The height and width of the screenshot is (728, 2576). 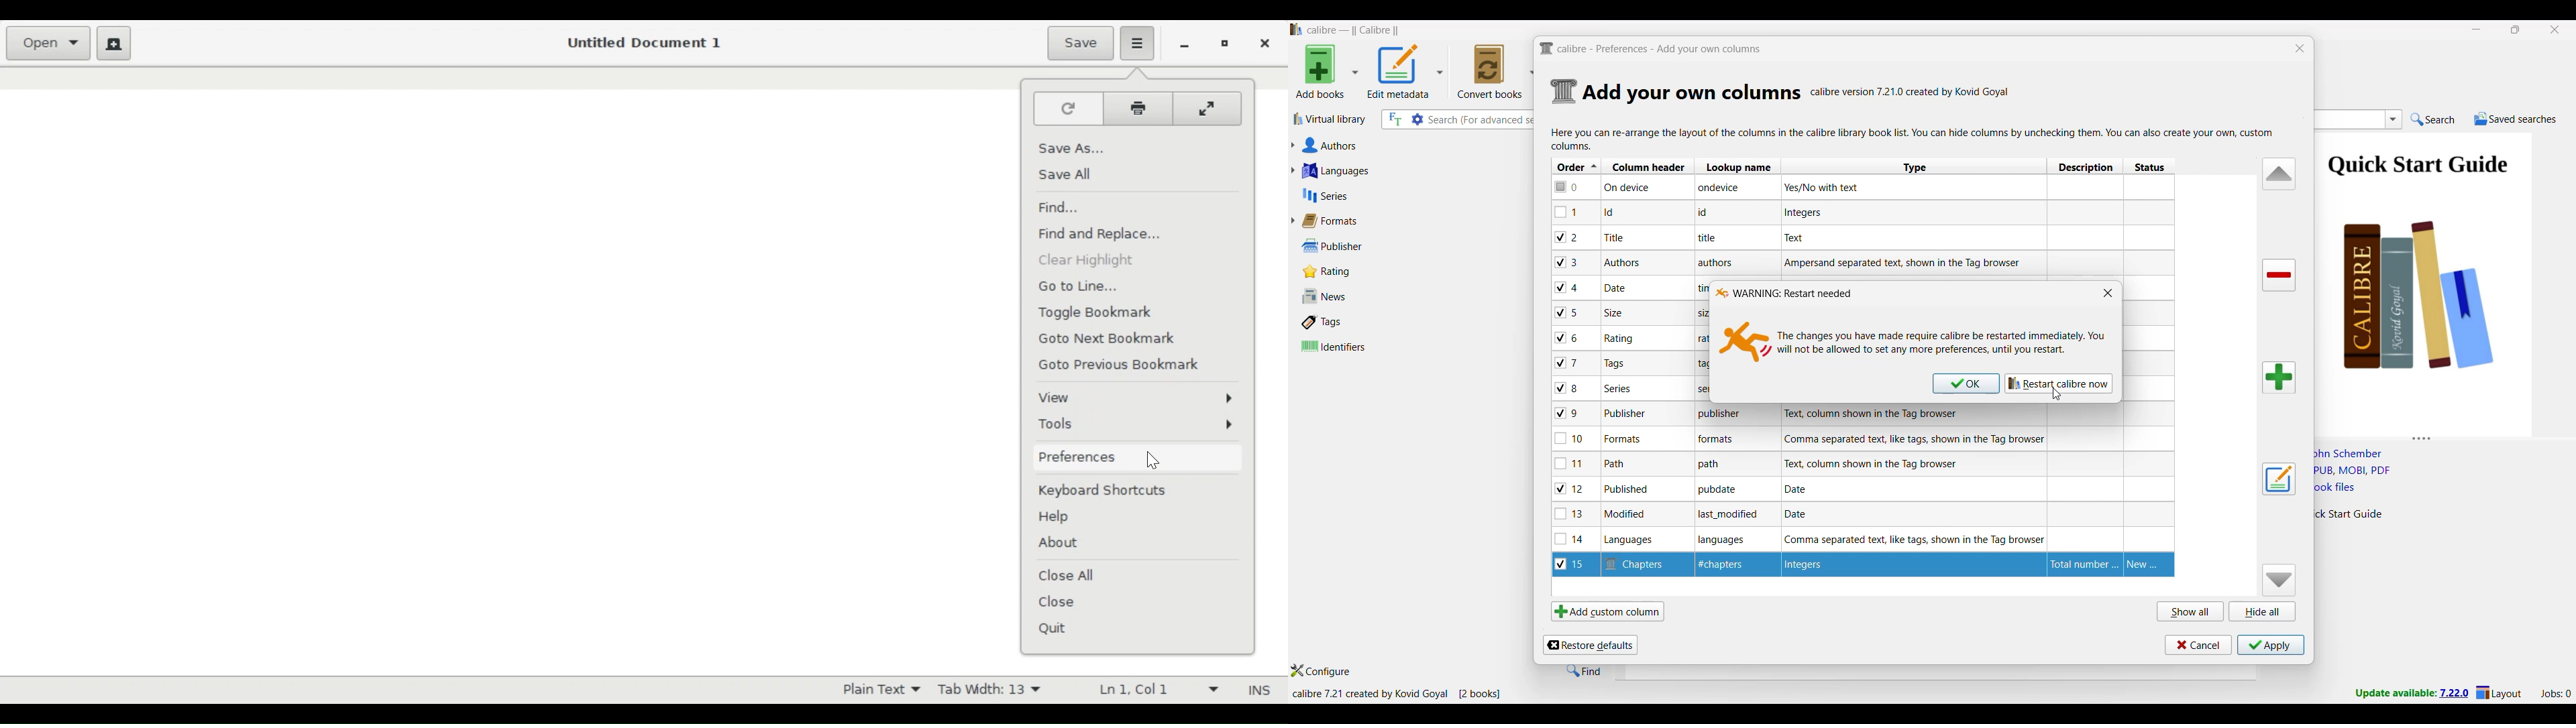 I want to click on minimize, so click(x=1182, y=45).